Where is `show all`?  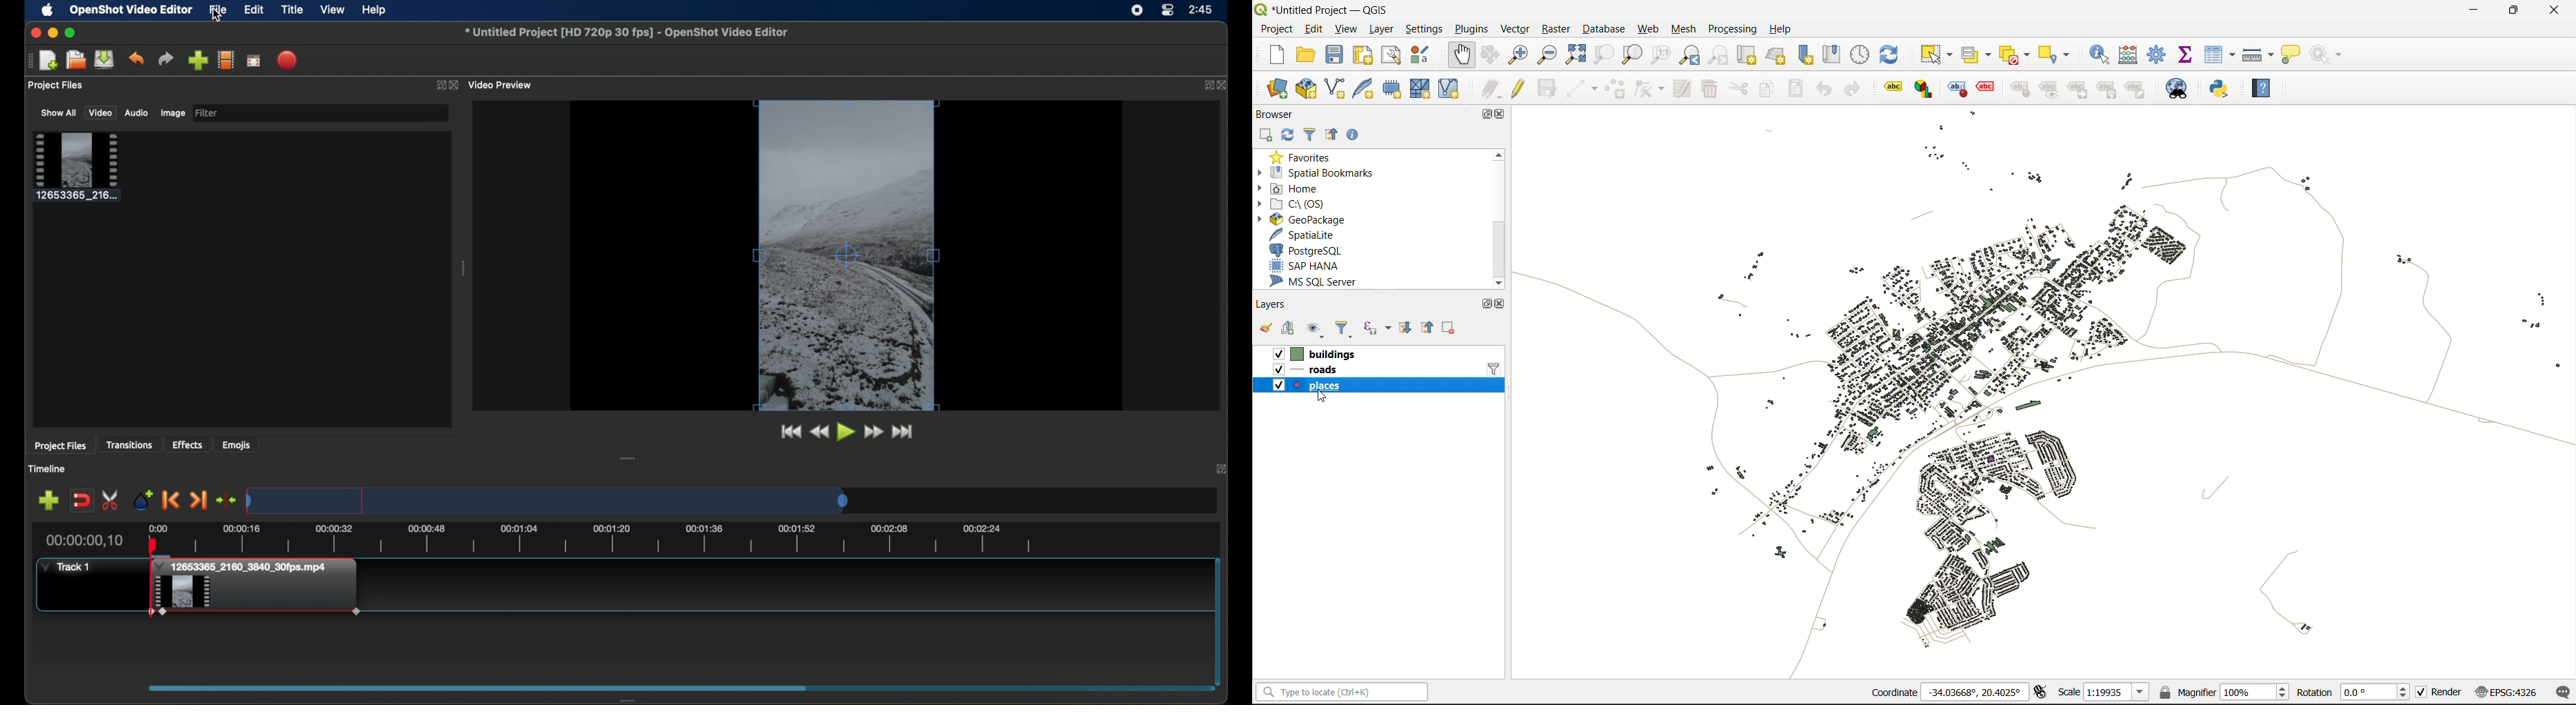 show all is located at coordinates (58, 113).